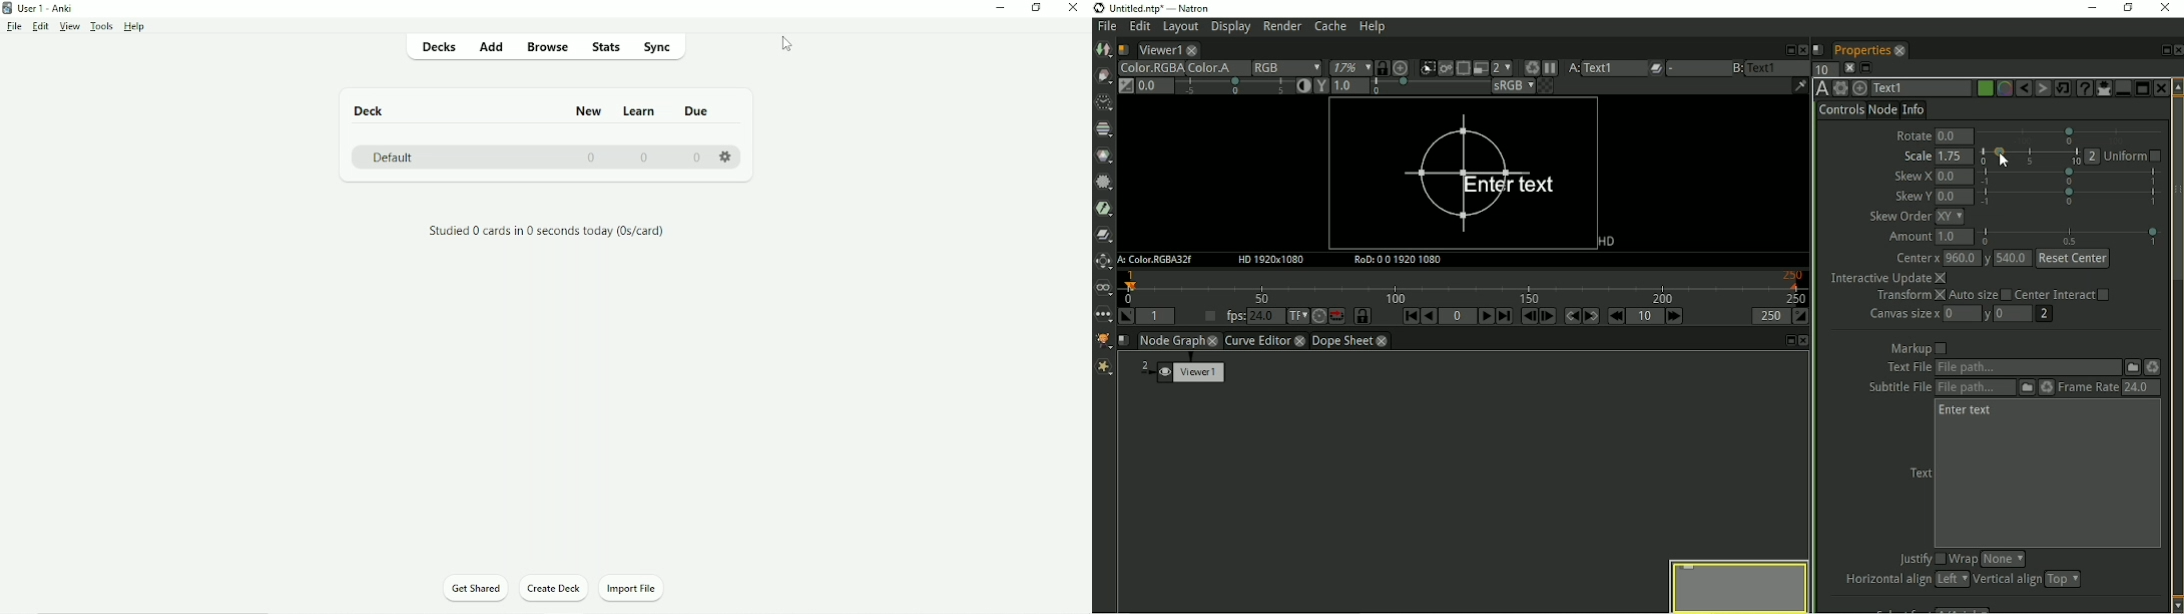 The height and width of the screenshot is (616, 2184). Describe the element at coordinates (371, 111) in the screenshot. I see `Deck` at that location.